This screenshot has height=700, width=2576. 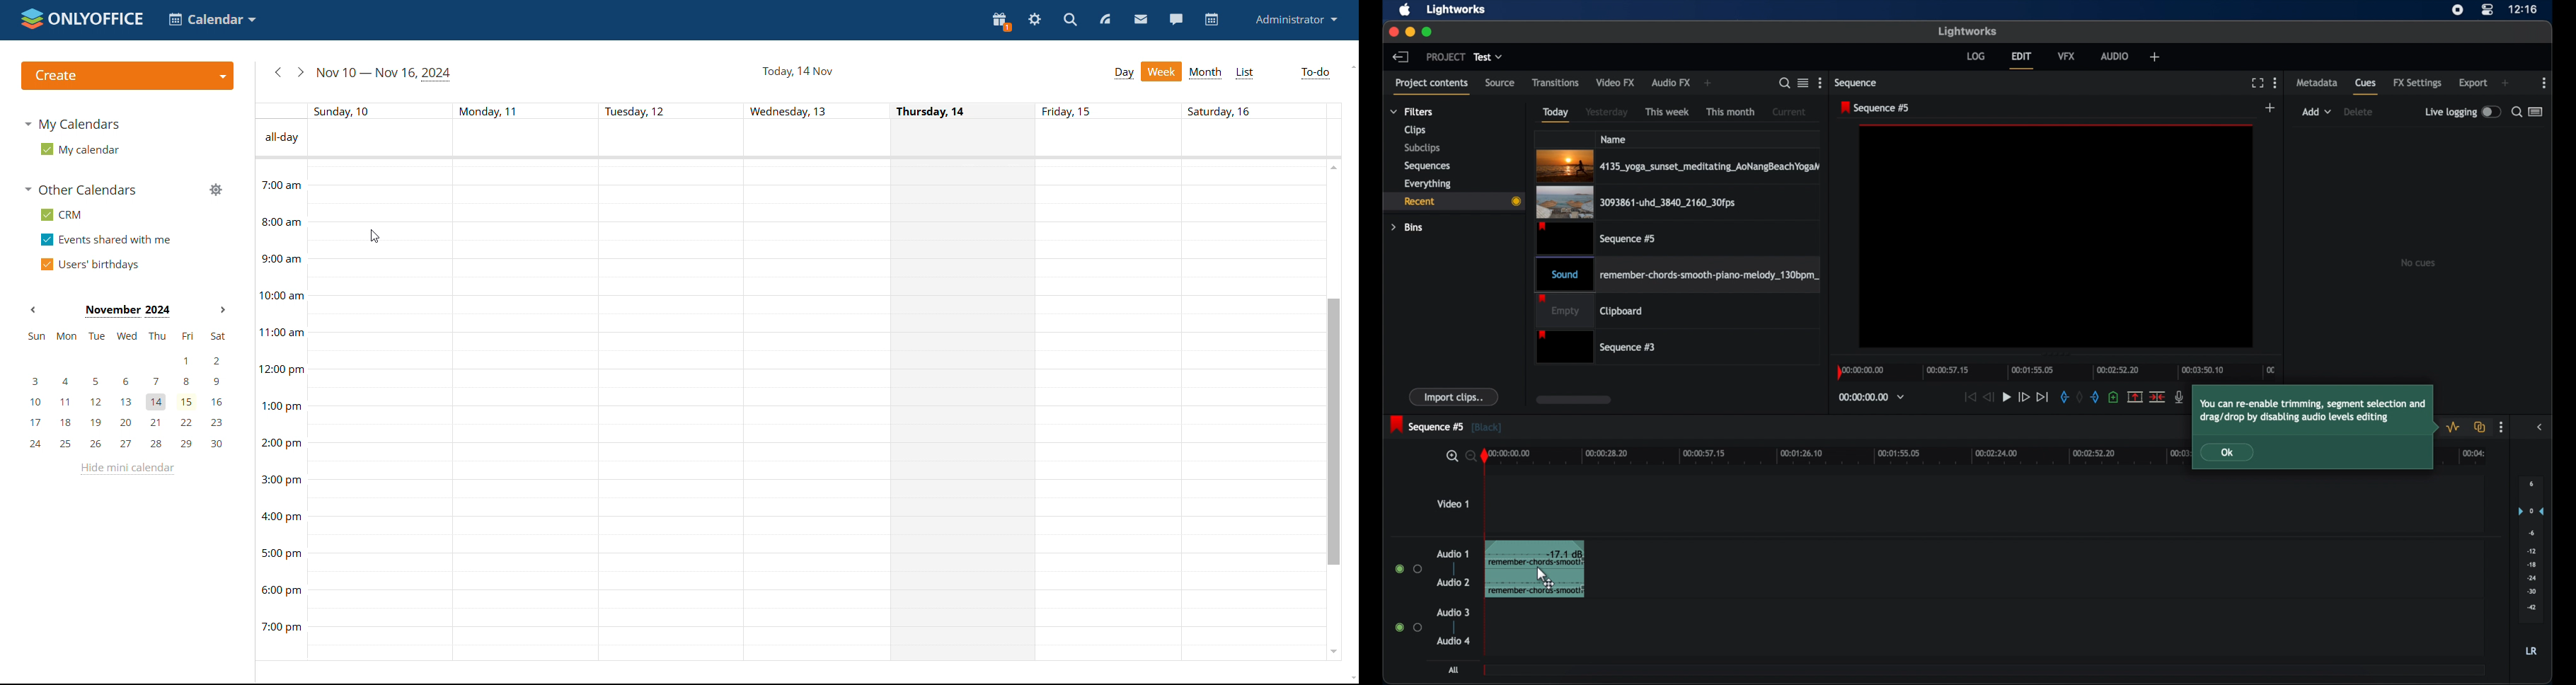 What do you see at coordinates (89, 265) in the screenshot?
I see `users' birthdays` at bounding box center [89, 265].